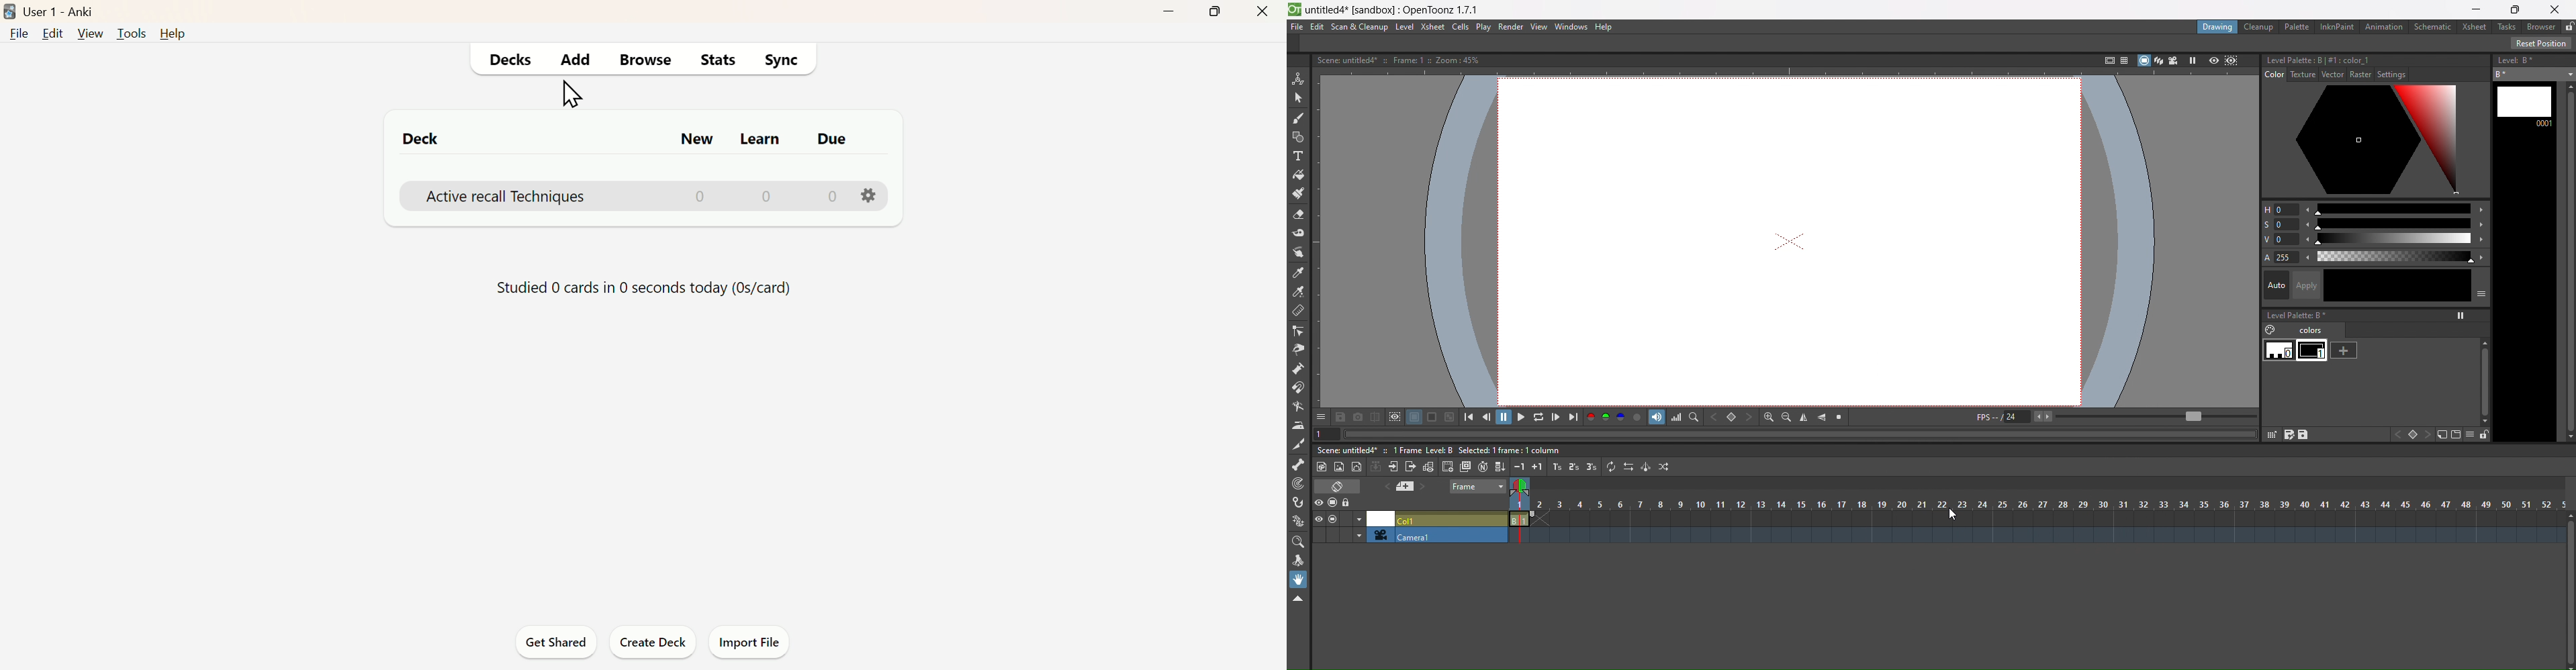  Describe the element at coordinates (1261, 11) in the screenshot. I see `Close` at that location.